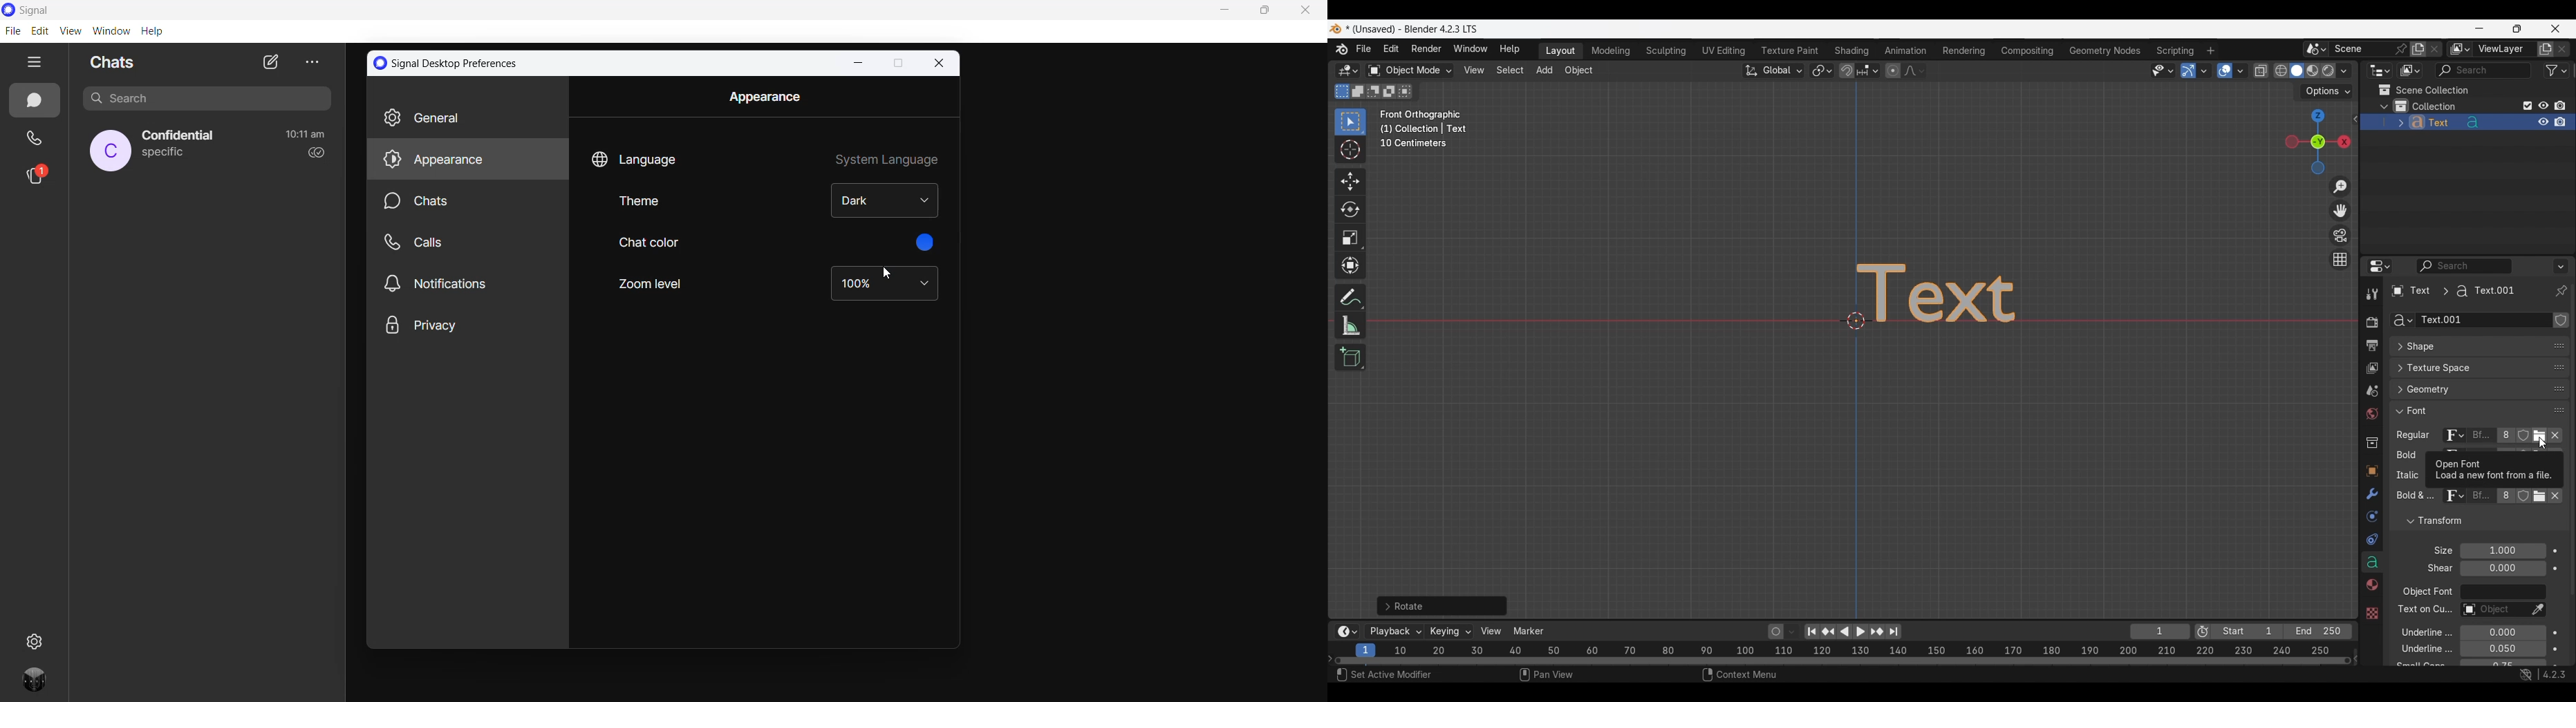 This screenshot has height=728, width=2576. I want to click on Viewport shading, wireframe, so click(2282, 71).